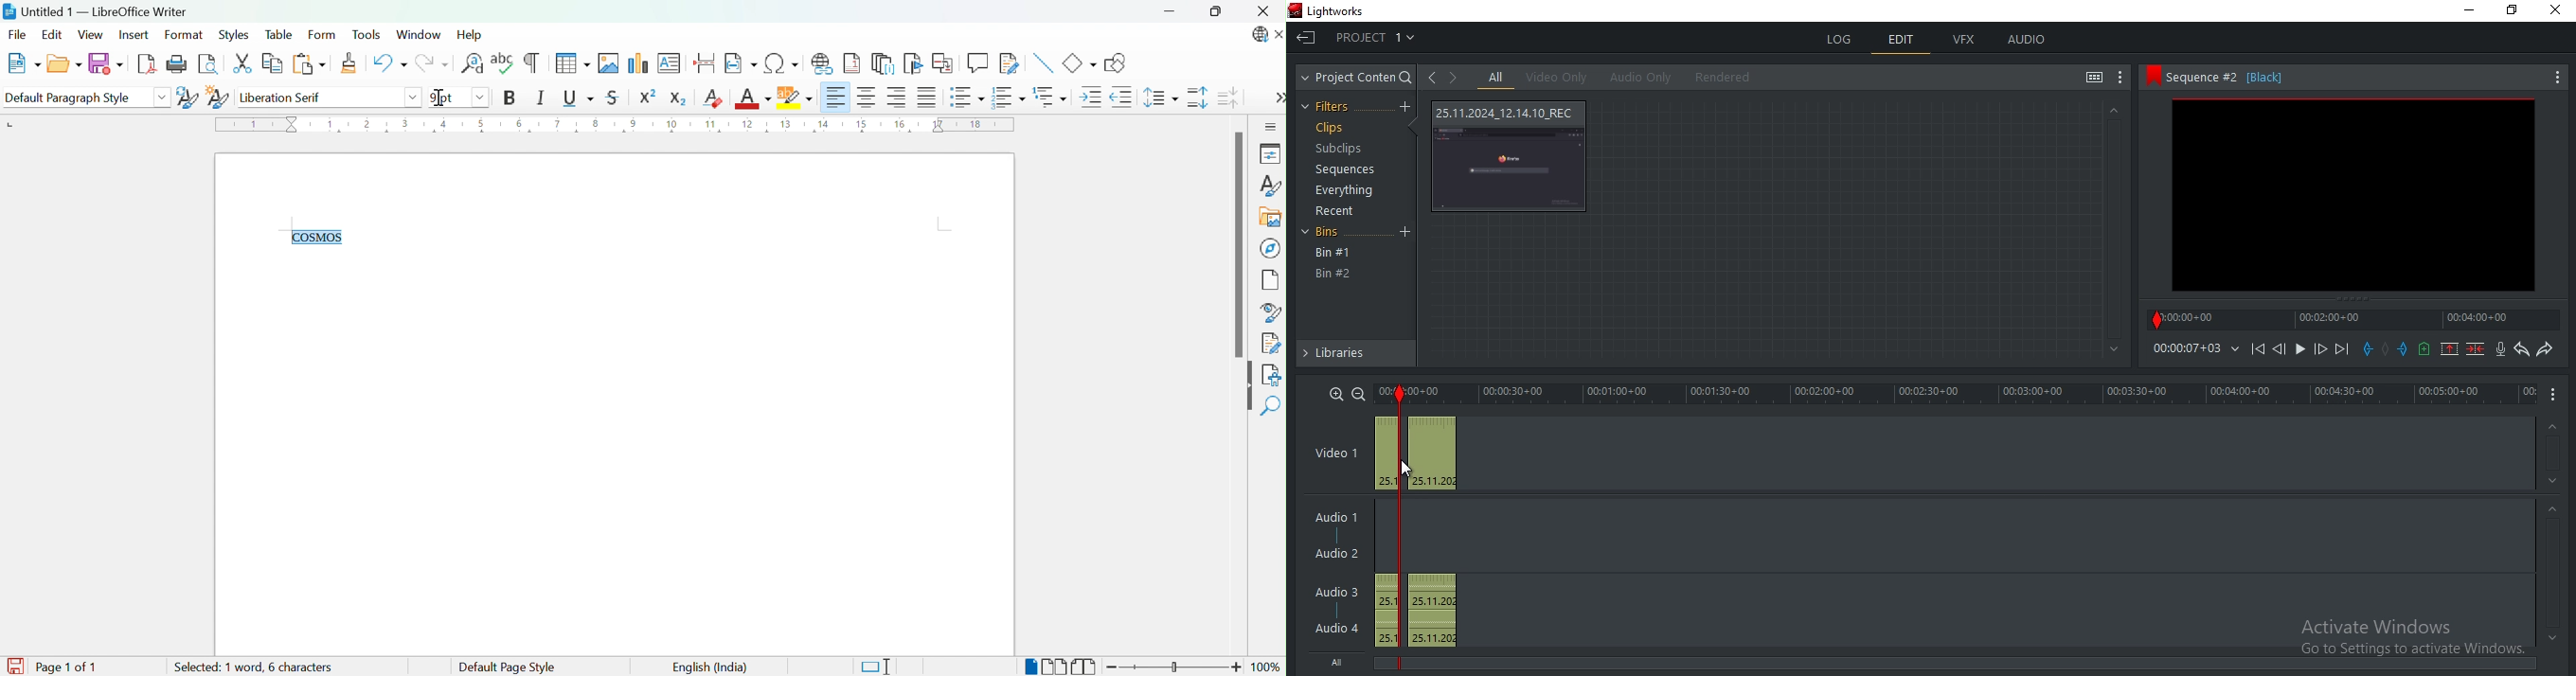  Describe the element at coordinates (1010, 97) in the screenshot. I see `Toggle ordered list` at that location.